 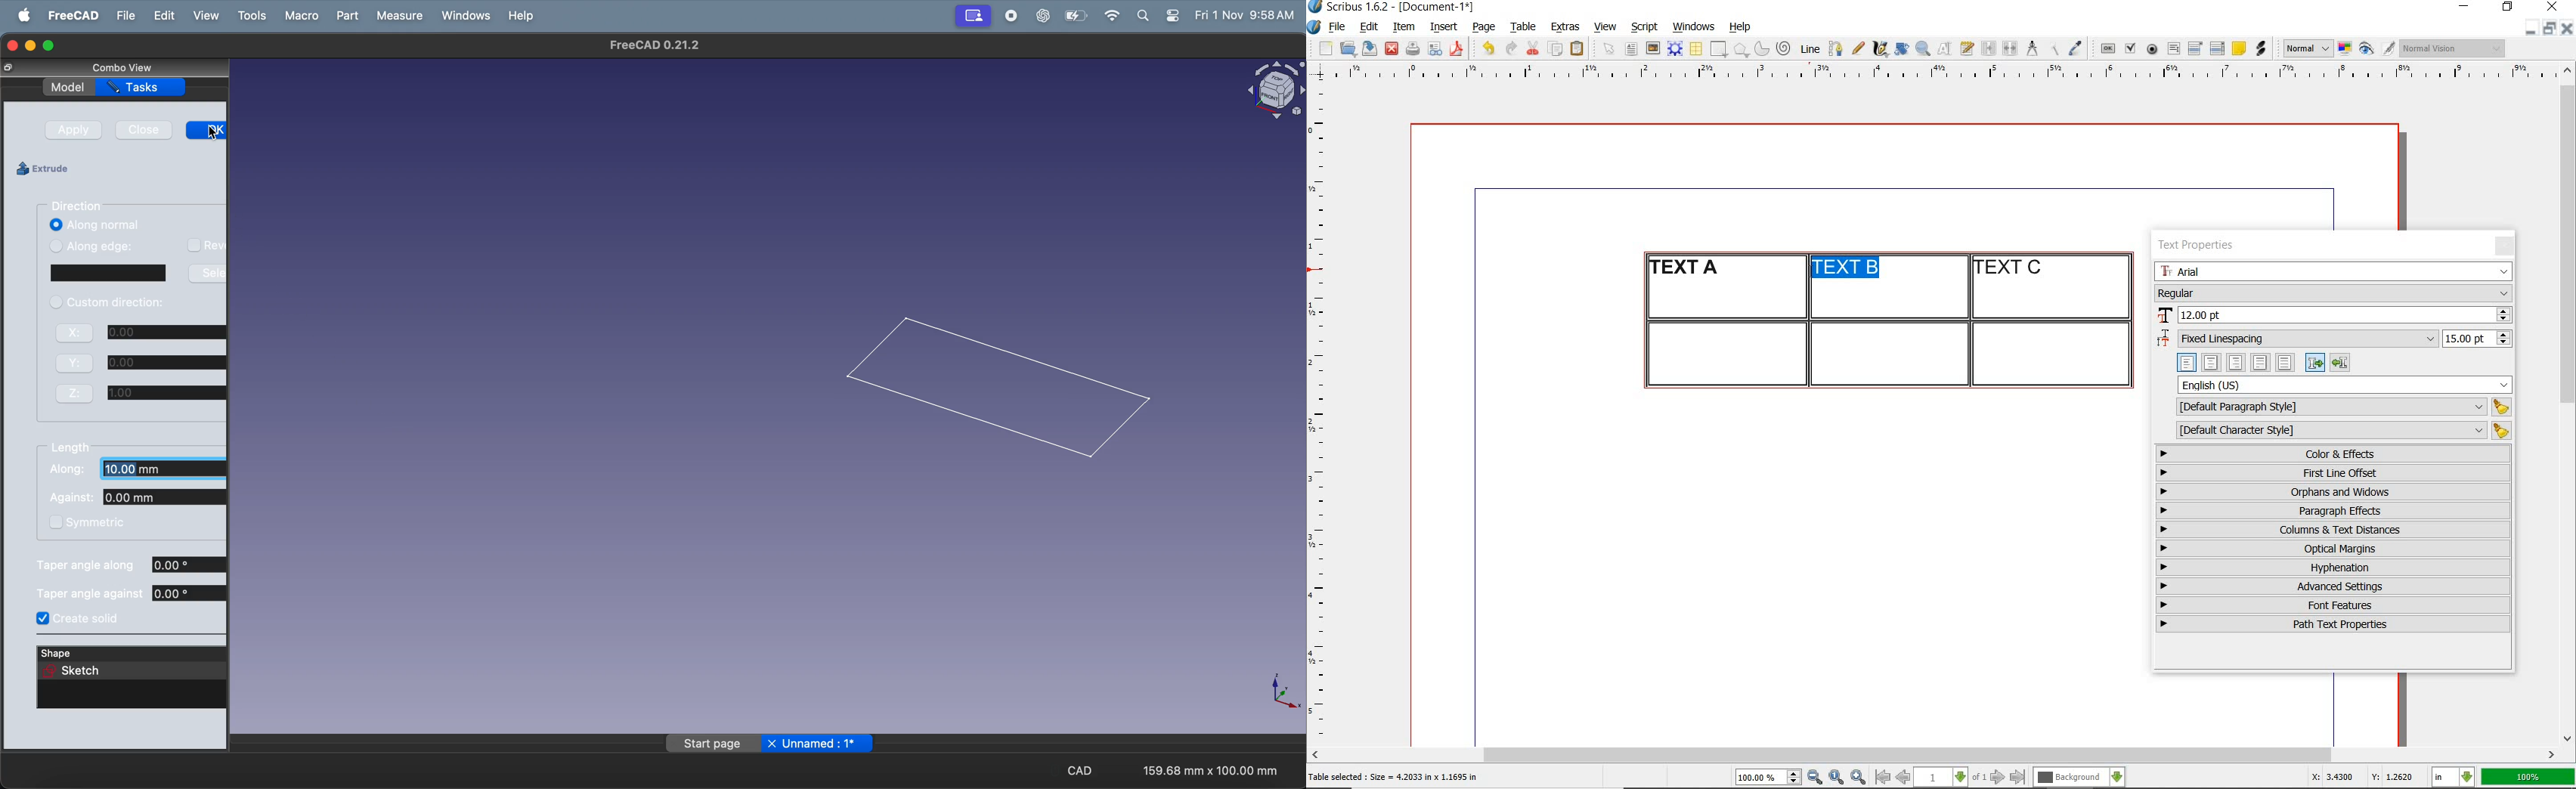 What do you see at coordinates (1950, 777) in the screenshot?
I see `select current page level` at bounding box center [1950, 777].